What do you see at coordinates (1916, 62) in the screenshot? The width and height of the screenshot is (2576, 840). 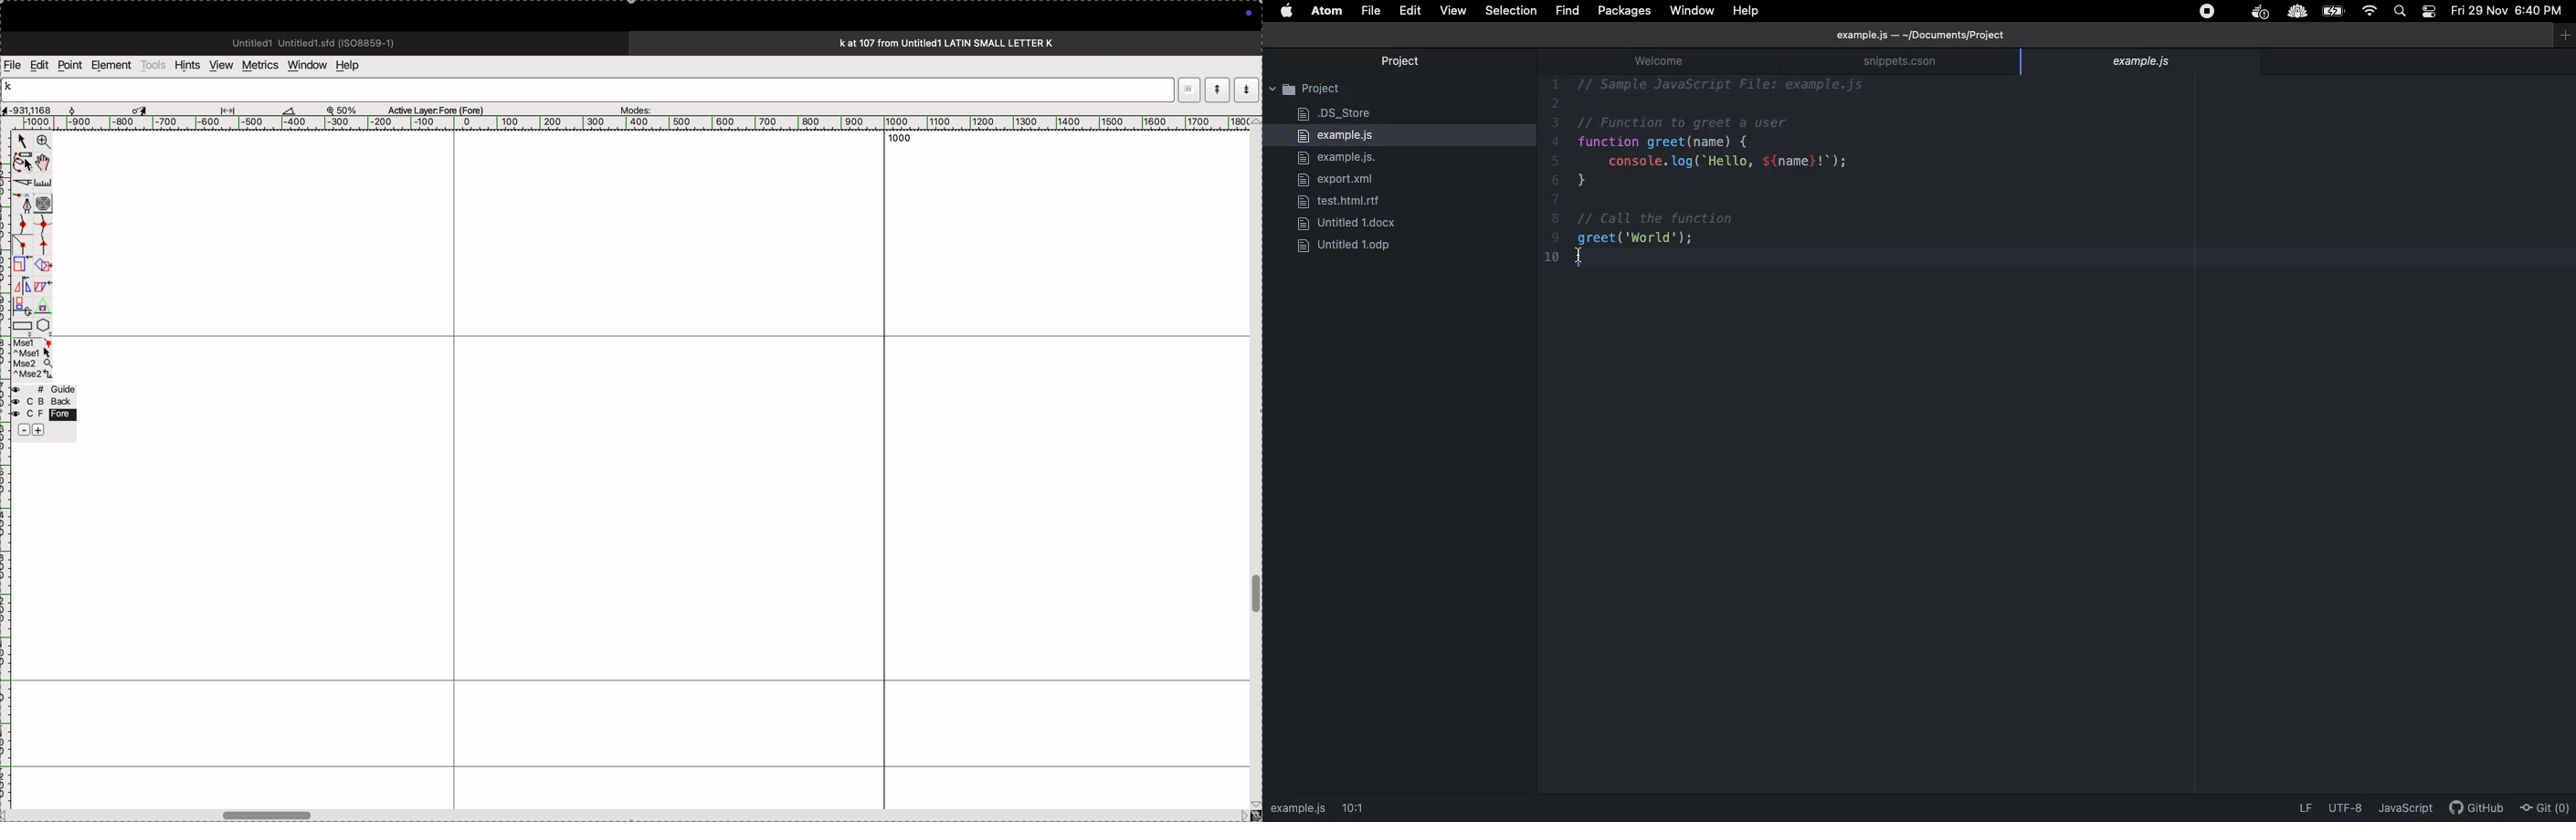 I see `snippets.cson` at bounding box center [1916, 62].